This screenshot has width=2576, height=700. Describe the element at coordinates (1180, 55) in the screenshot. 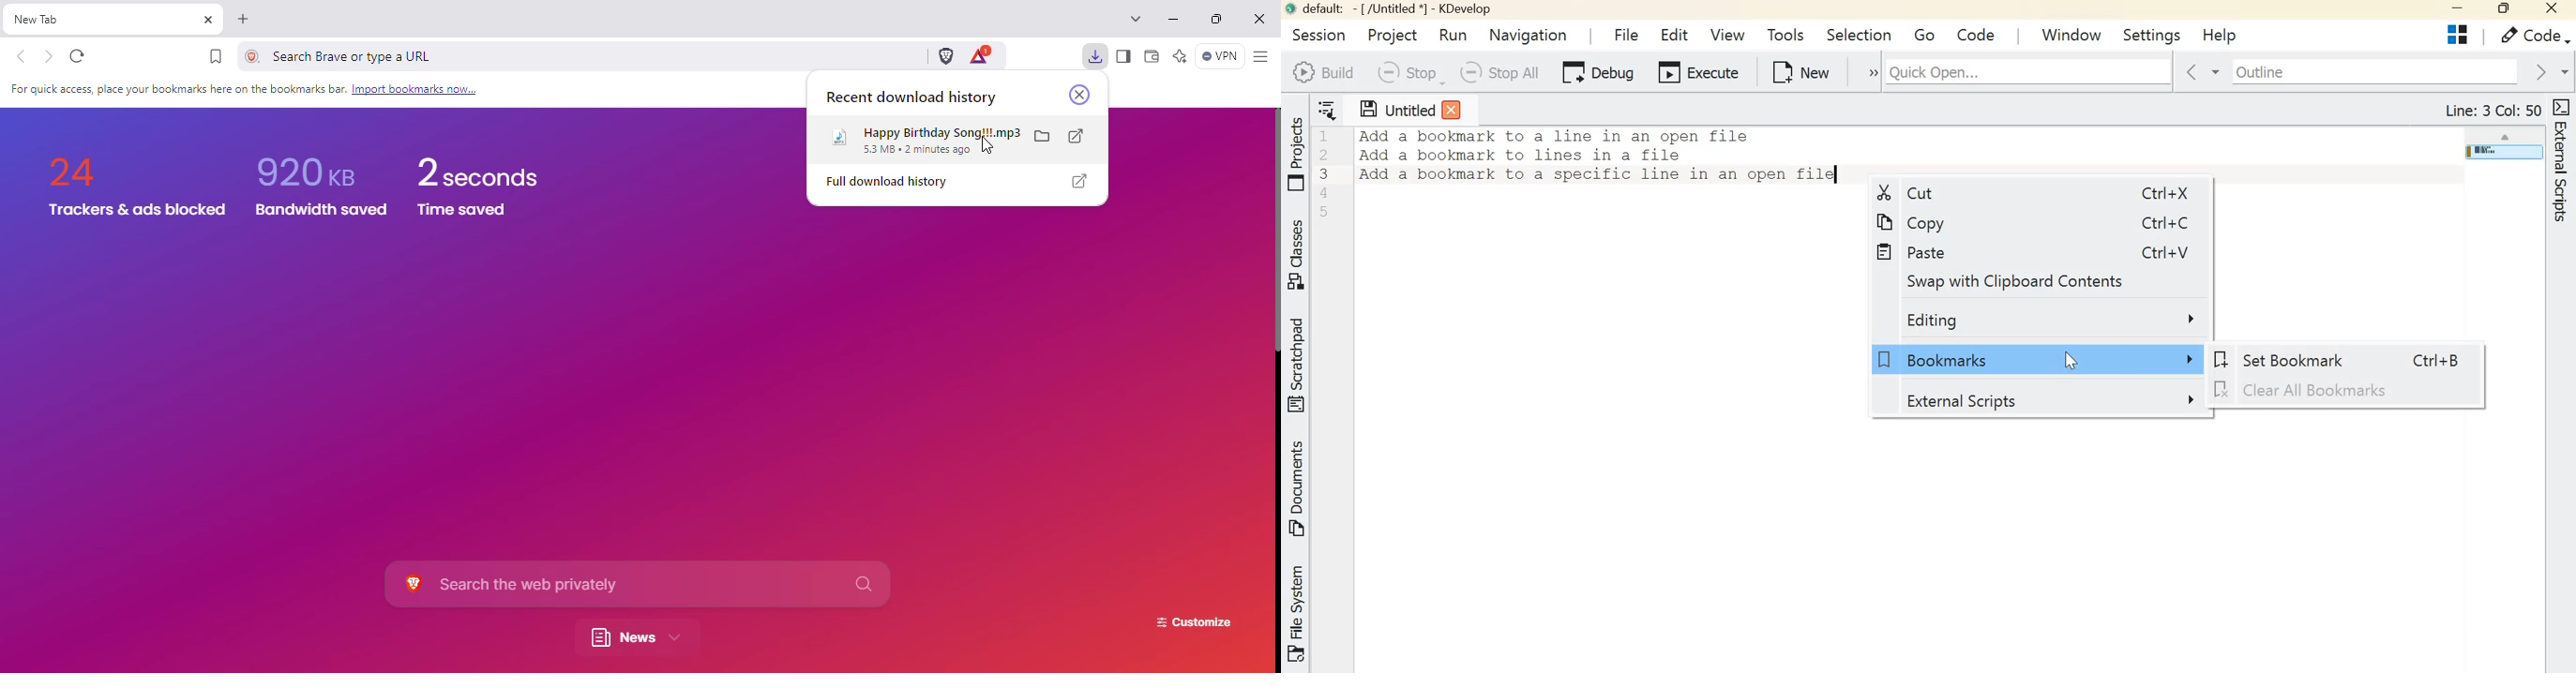

I see `leo AI` at that location.